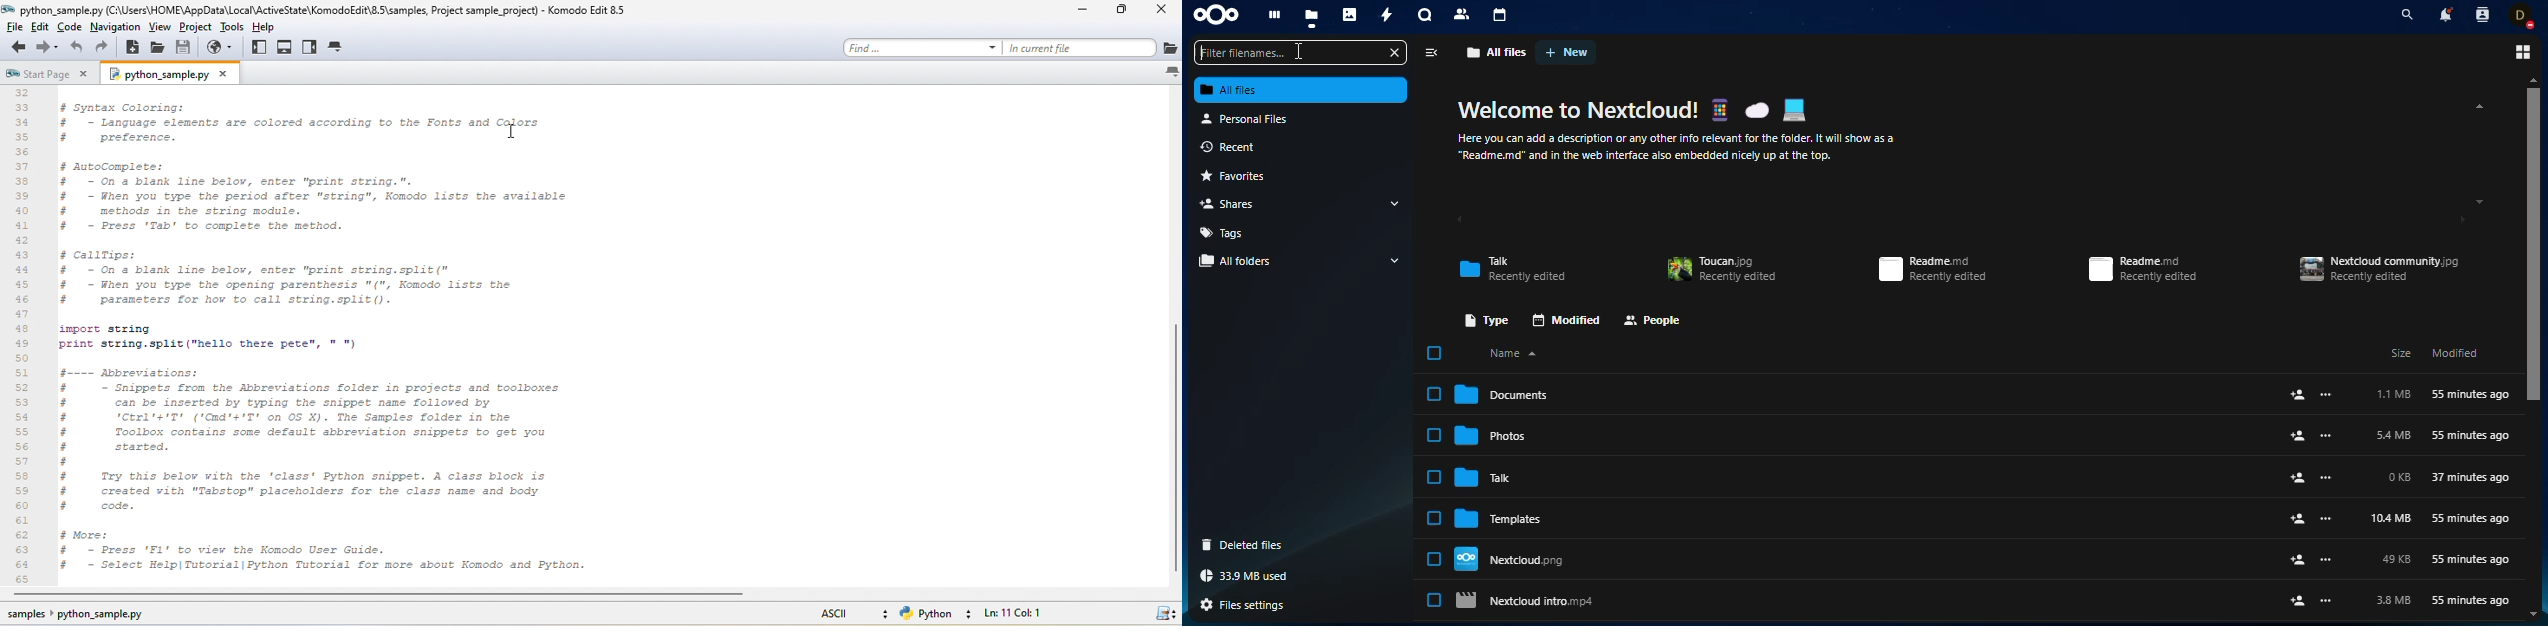 This screenshot has height=644, width=2548. I want to click on 10.4 MB 55 minutes ago, so click(2440, 519).